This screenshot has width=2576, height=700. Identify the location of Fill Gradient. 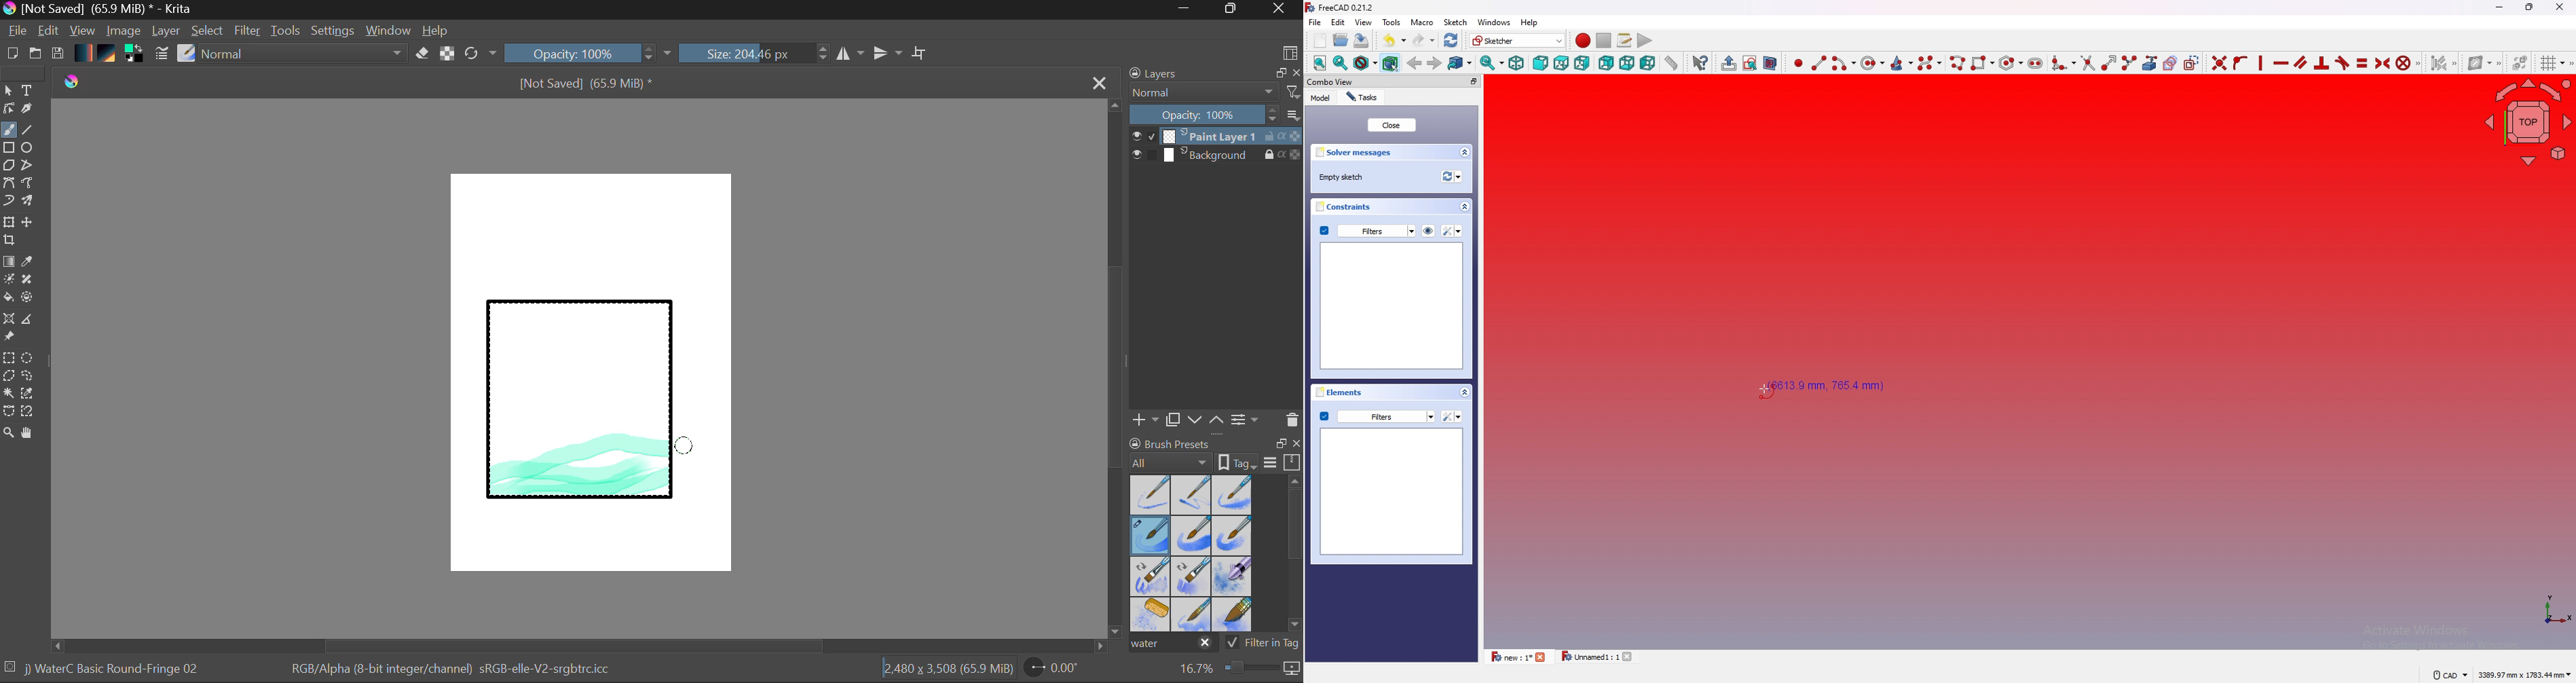
(9, 261).